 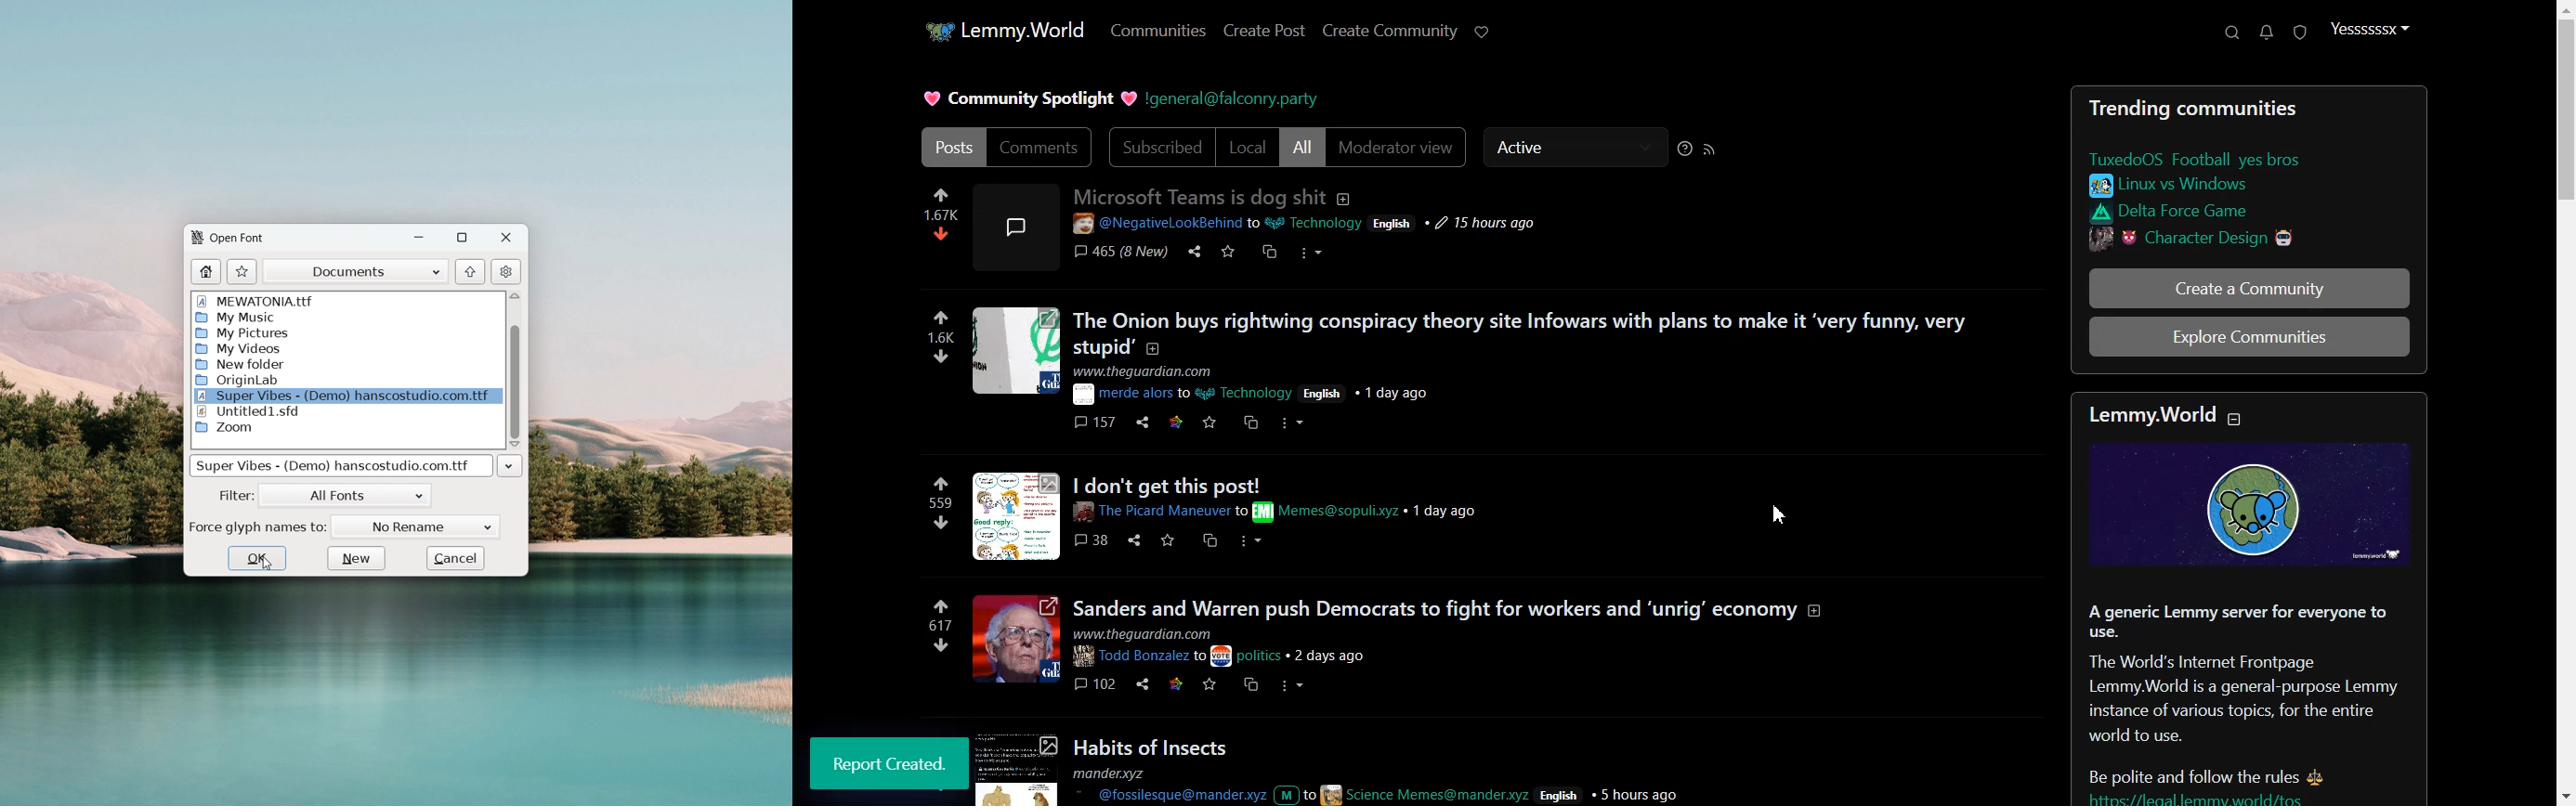 I want to click on Vertical scroll bar, so click(x=2564, y=403).